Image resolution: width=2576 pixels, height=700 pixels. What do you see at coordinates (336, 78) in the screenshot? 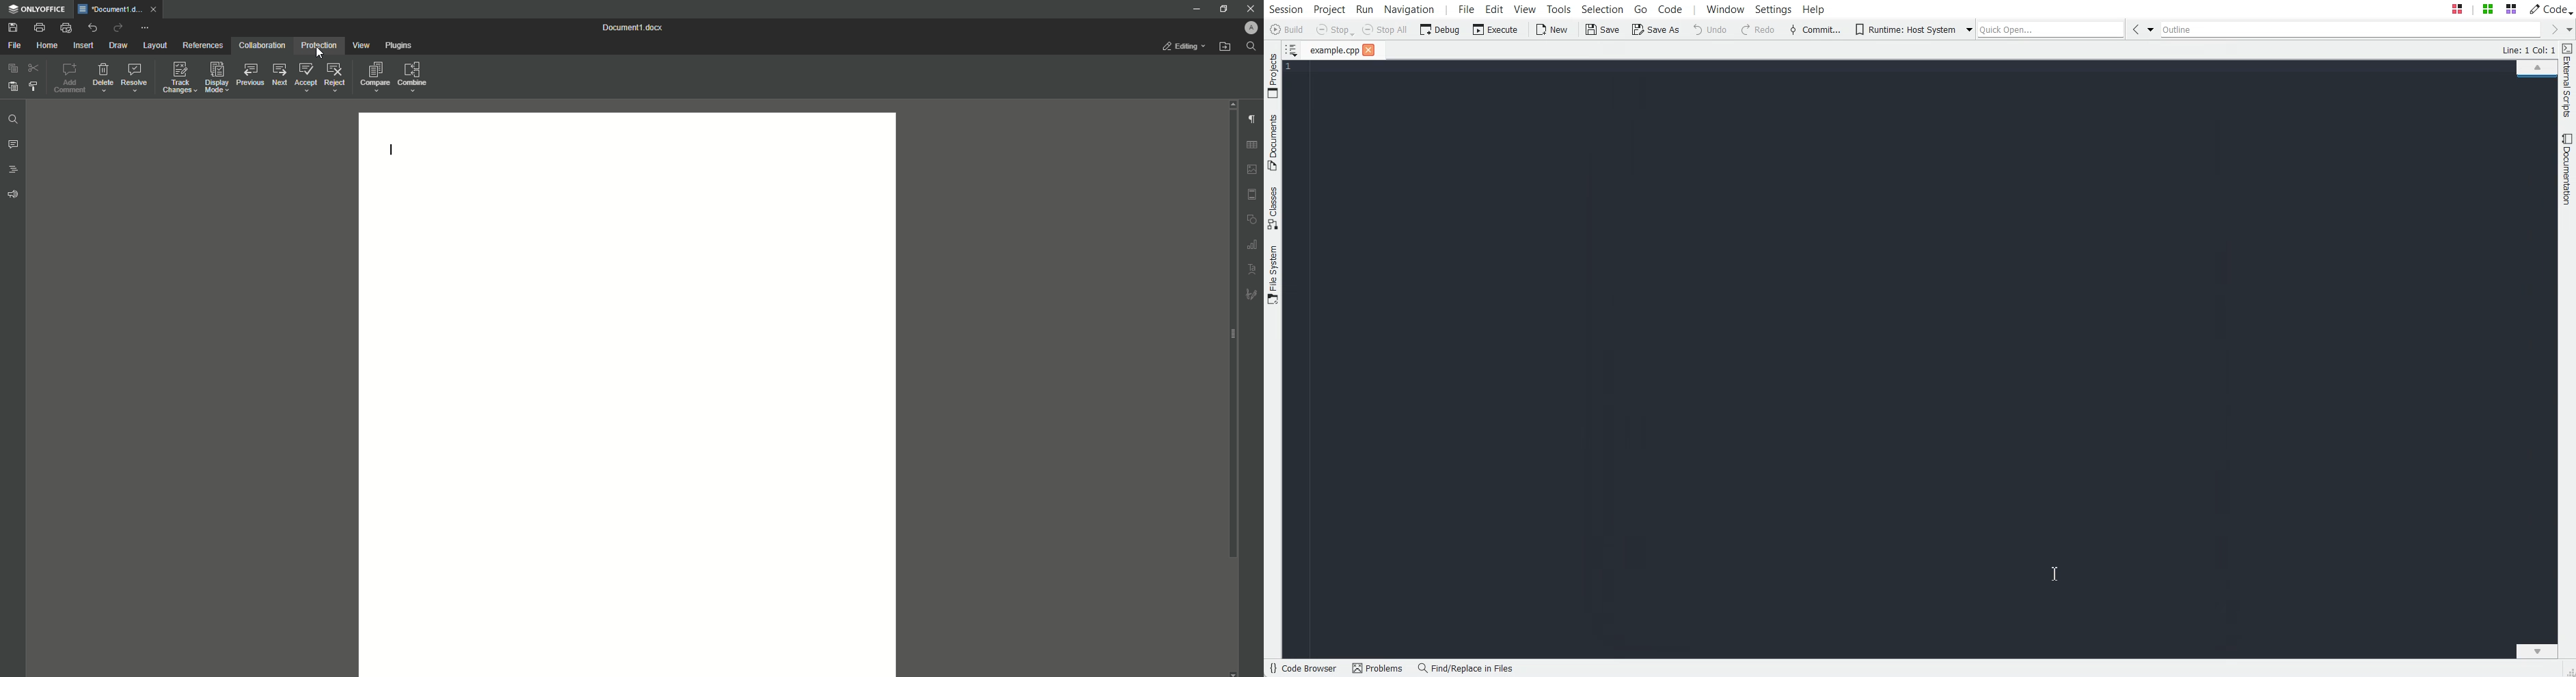
I see `Reject` at bounding box center [336, 78].